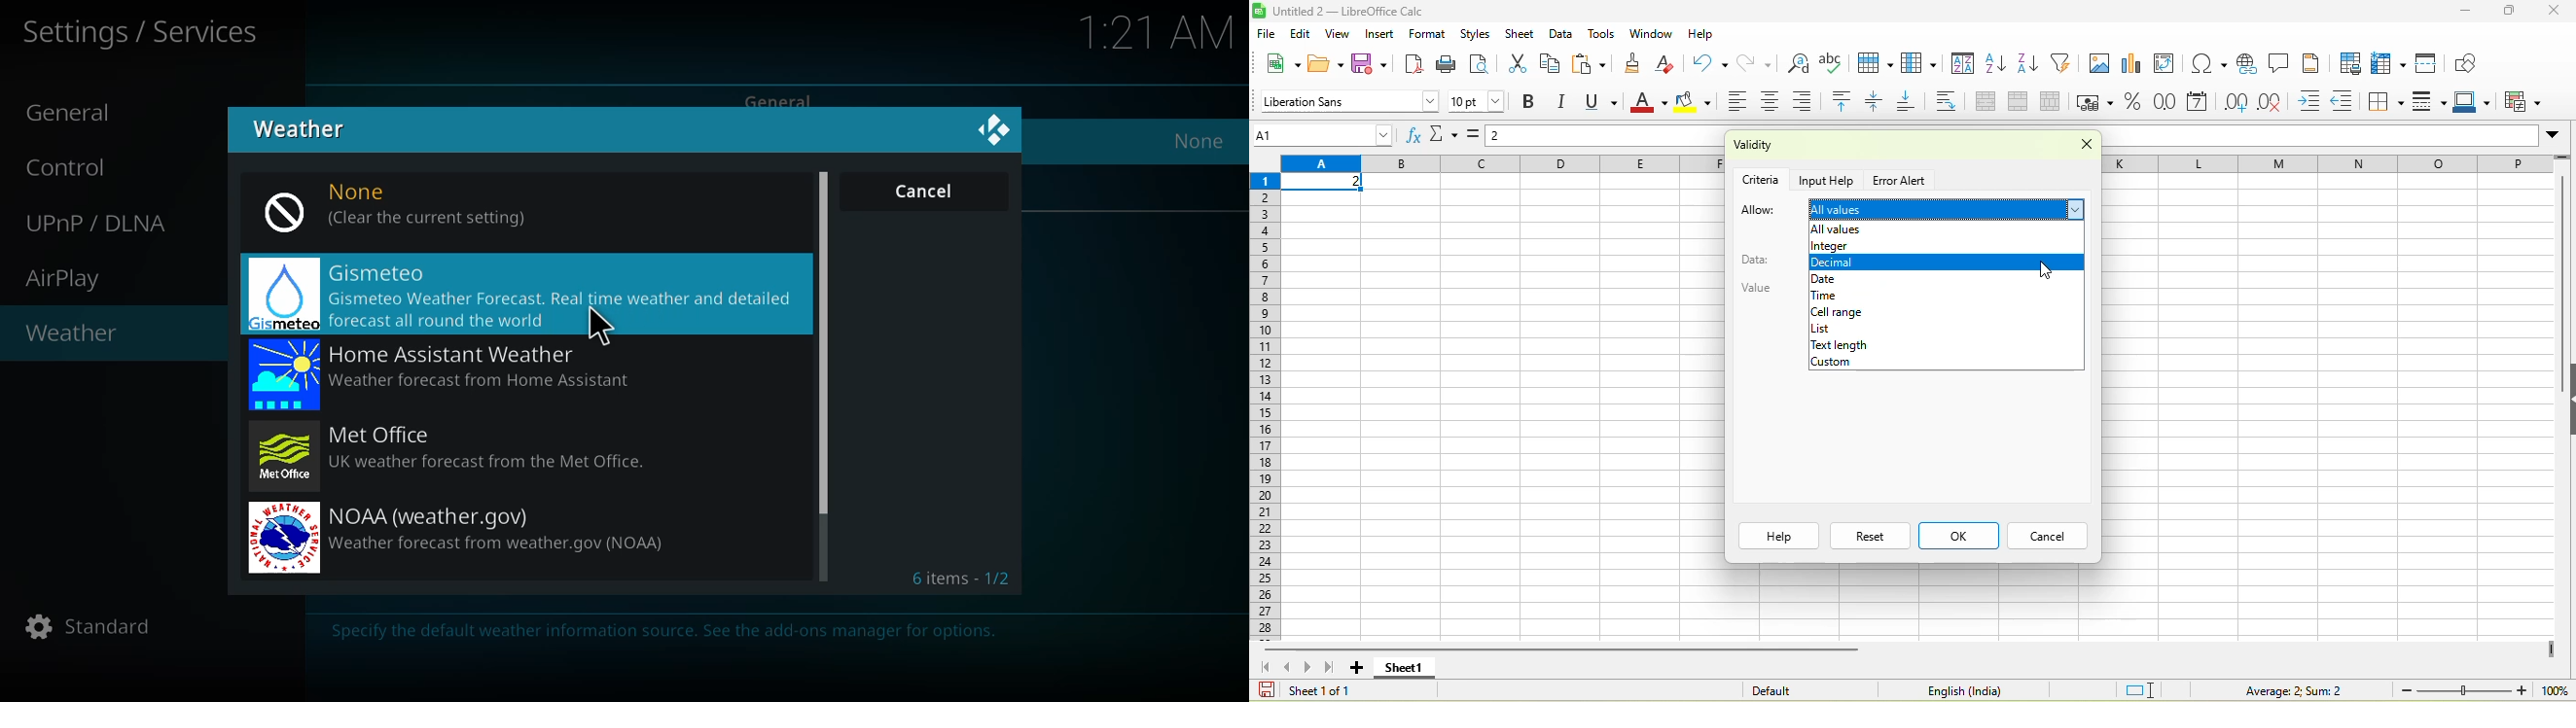 Image resolution: width=2576 pixels, height=728 pixels. I want to click on edit, so click(1301, 33).